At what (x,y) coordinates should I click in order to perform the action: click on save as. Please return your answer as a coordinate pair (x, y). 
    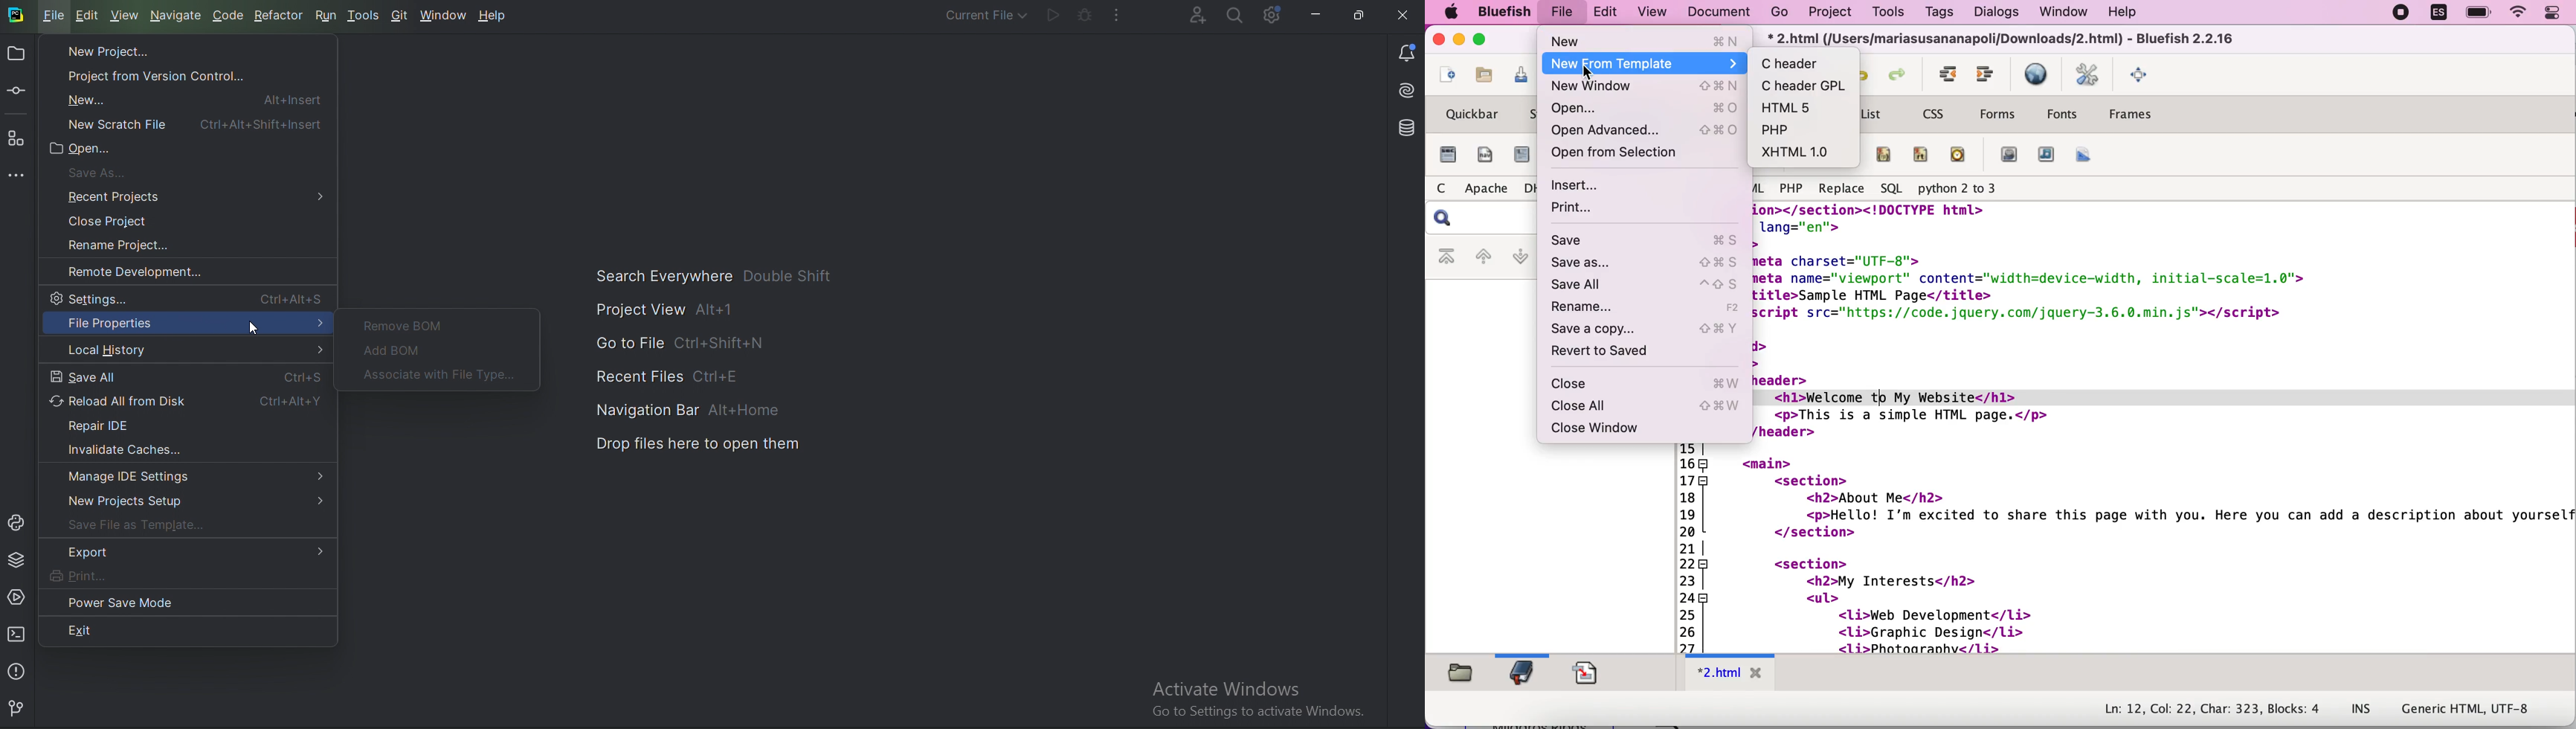
    Looking at the image, I should click on (1649, 263).